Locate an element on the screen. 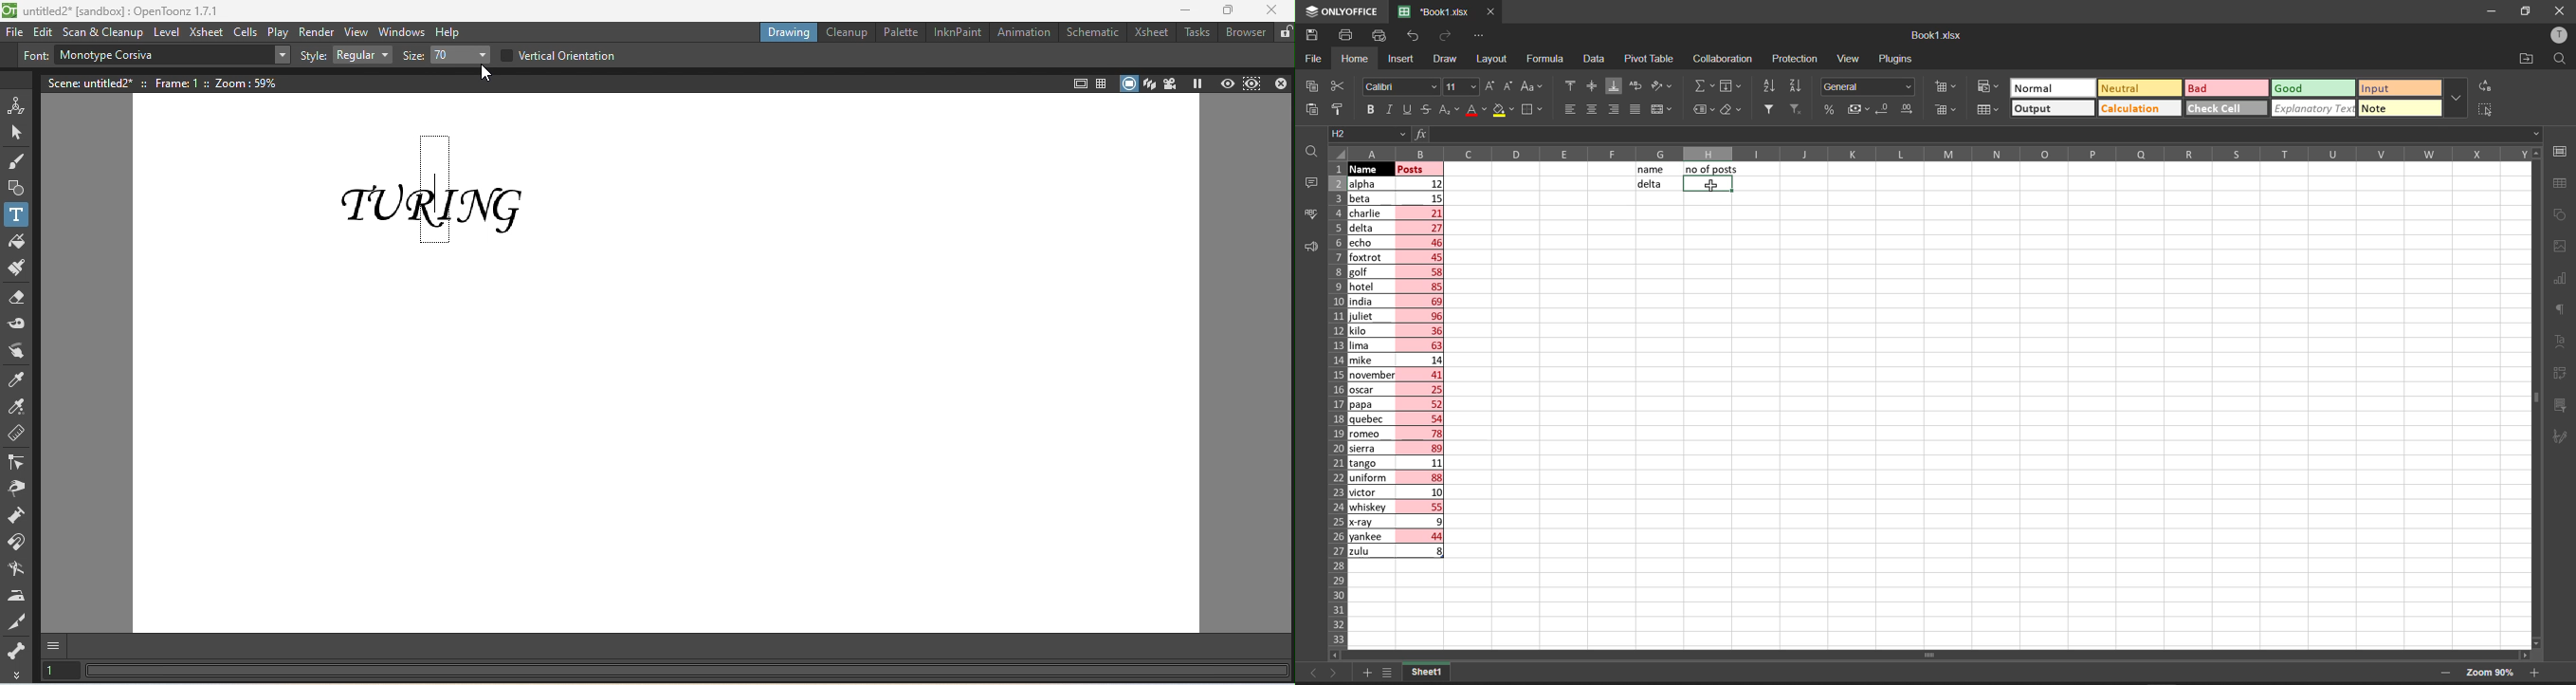 This screenshot has width=2576, height=700. input is located at coordinates (2382, 87).